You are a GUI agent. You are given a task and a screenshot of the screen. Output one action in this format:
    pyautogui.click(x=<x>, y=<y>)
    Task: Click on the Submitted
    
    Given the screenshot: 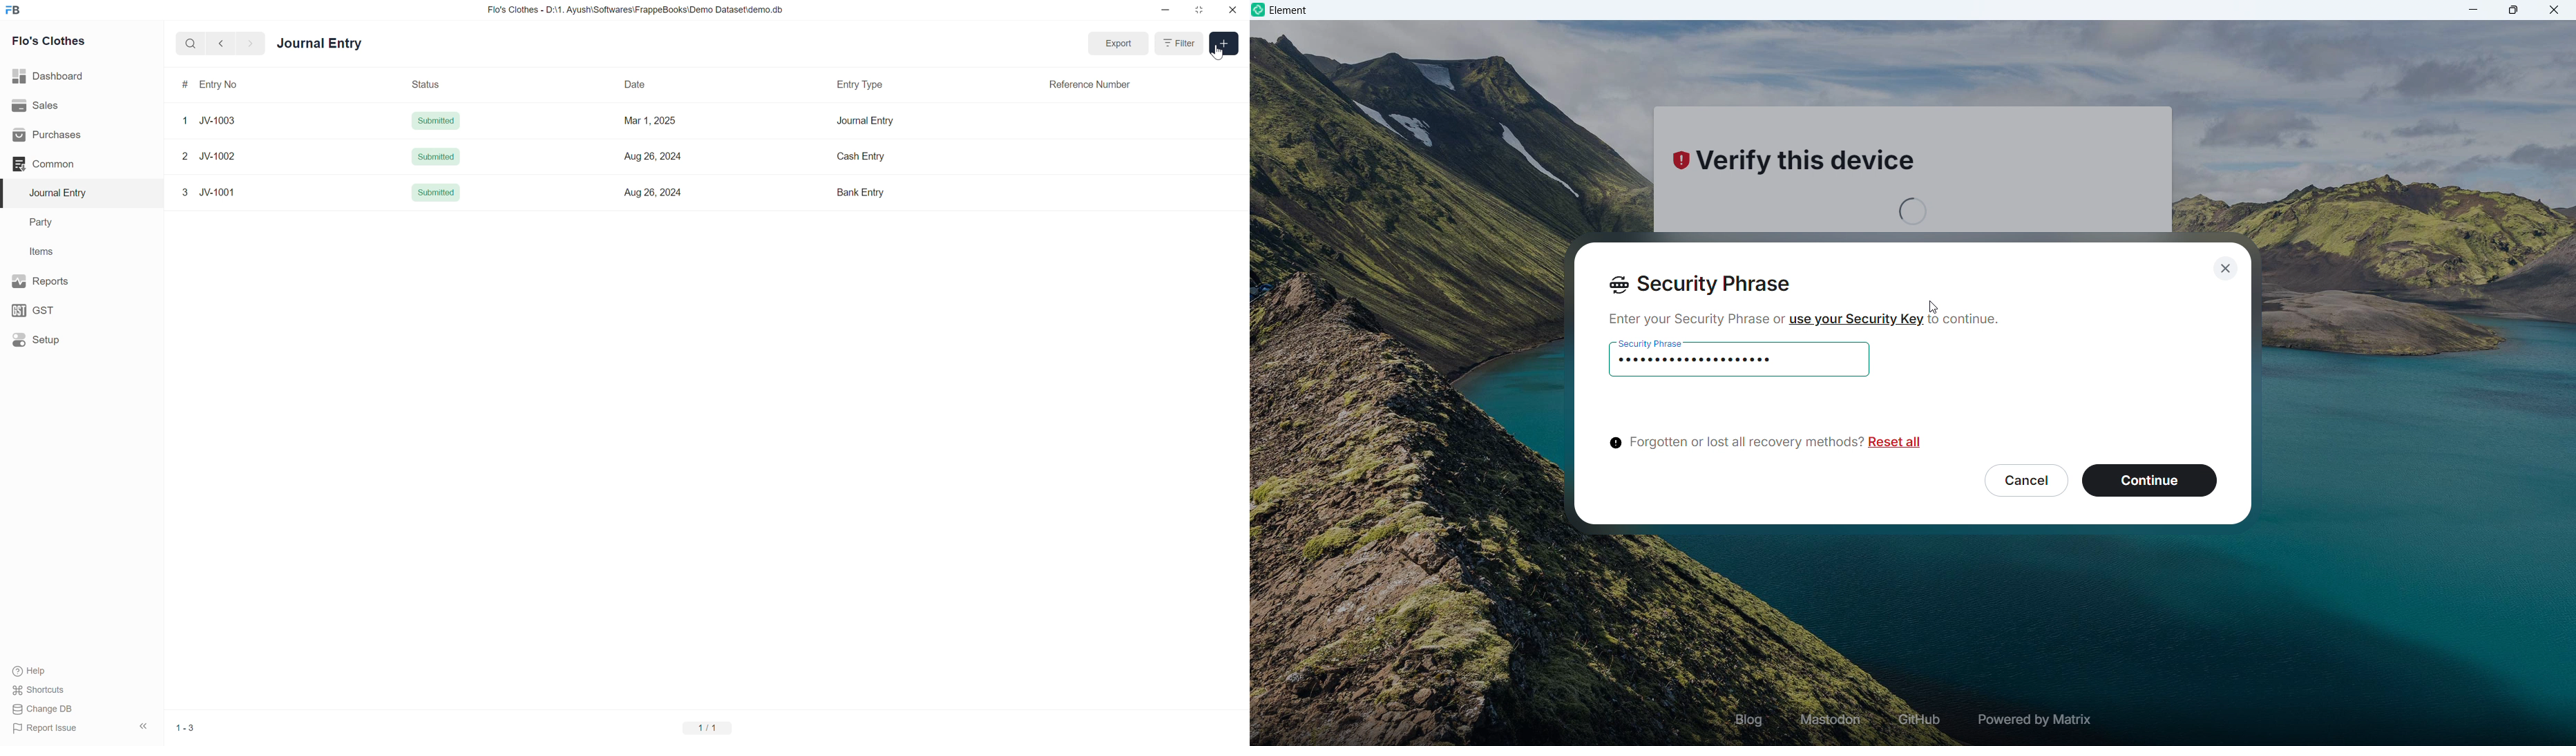 What is the action you would take?
    pyautogui.click(x=436, y=121)
    